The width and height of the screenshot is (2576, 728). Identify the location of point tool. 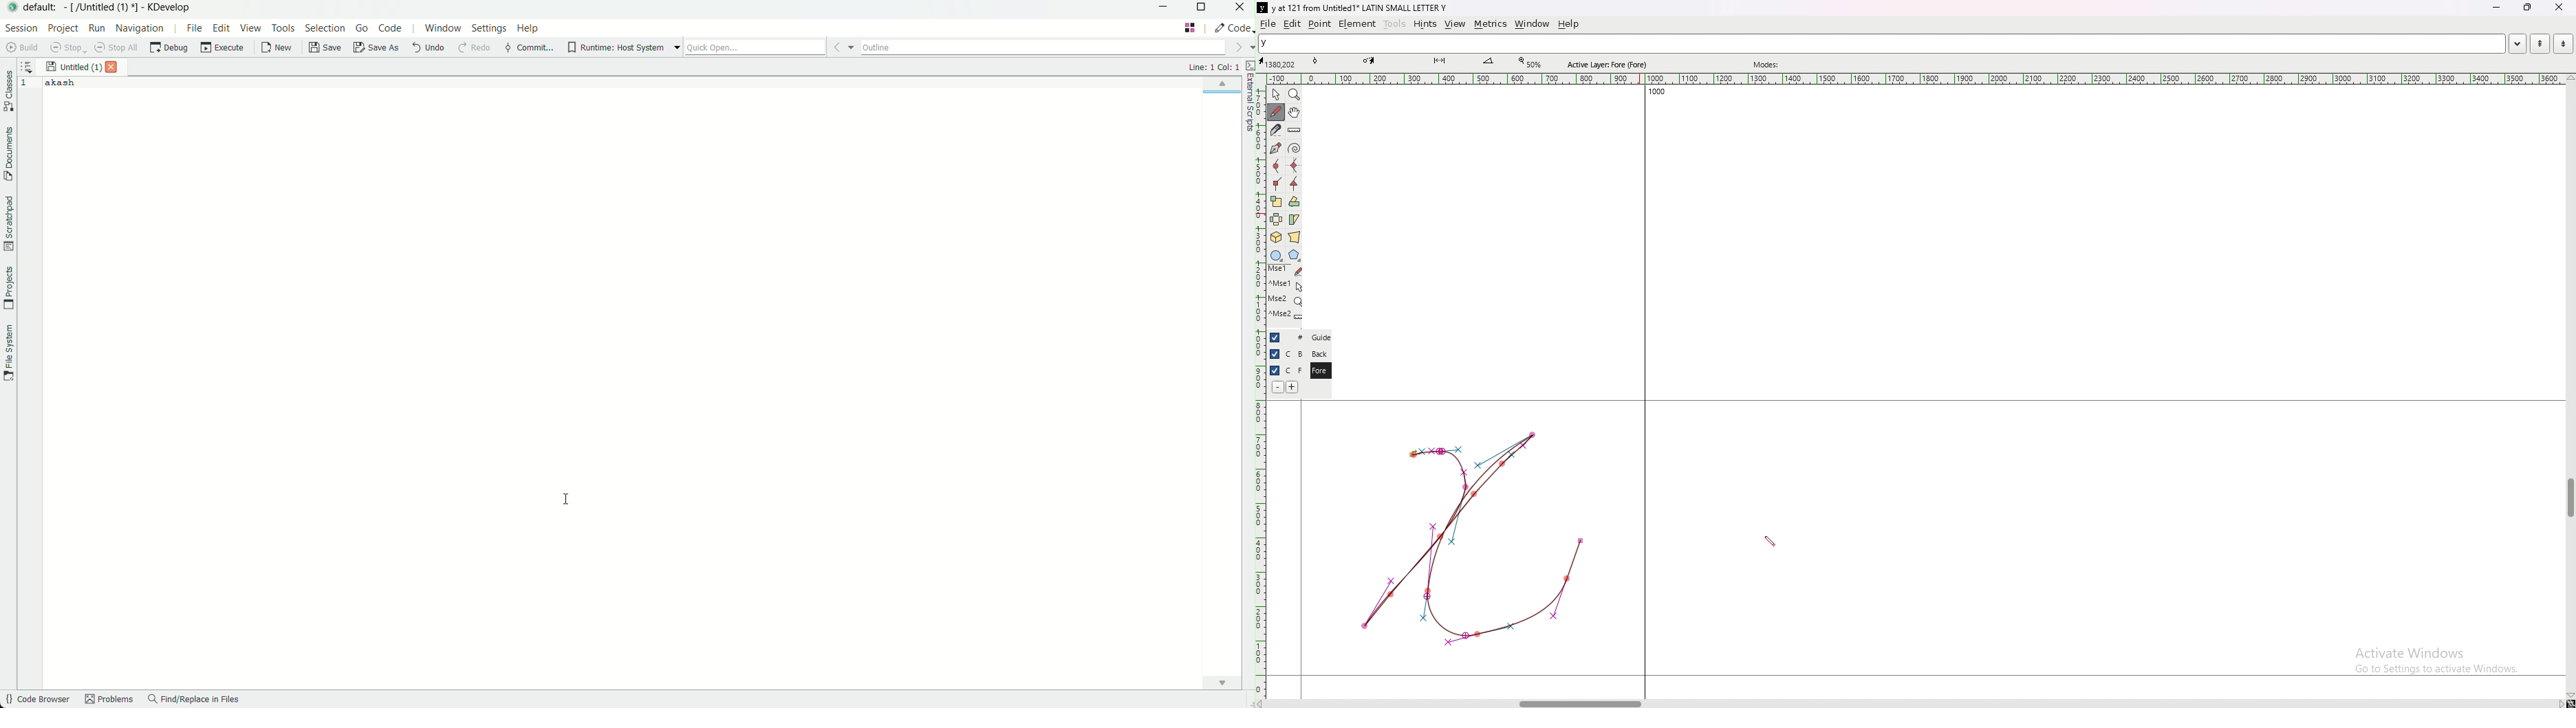
(1316, 60).